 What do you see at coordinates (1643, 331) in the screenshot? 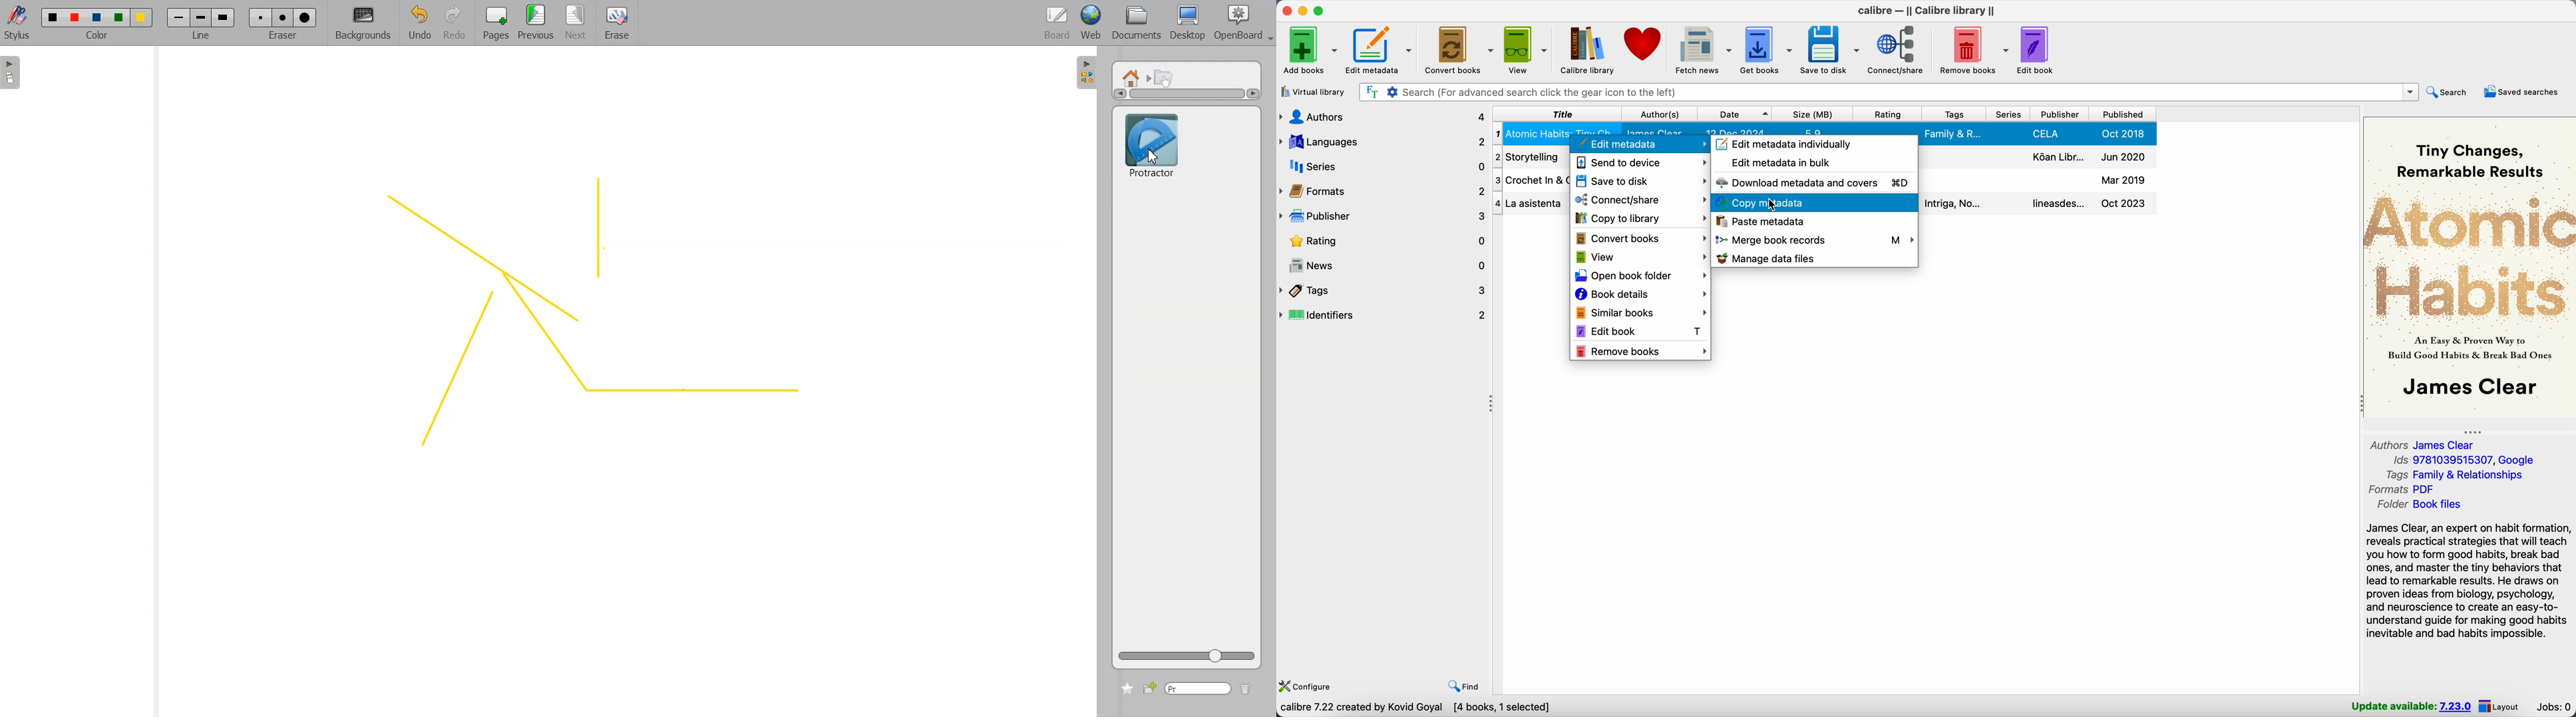
I see `edit book` at bounding box center [1643, 331].